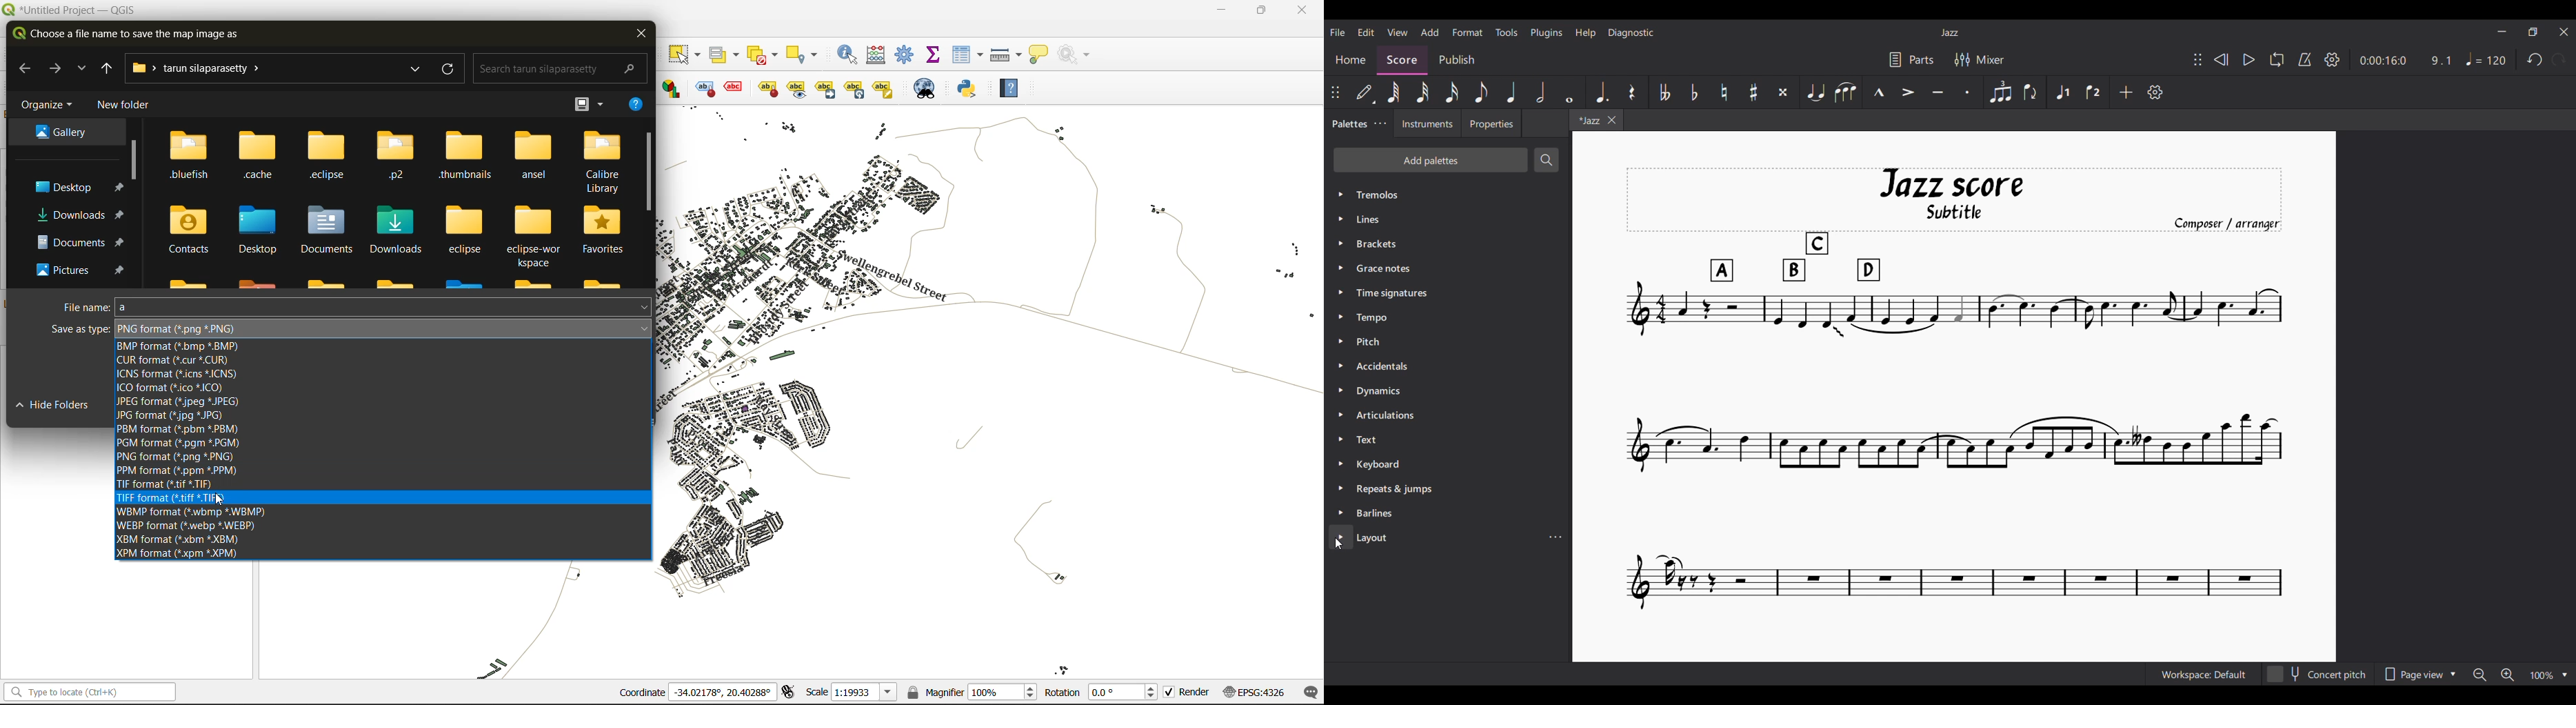 The image size is (2576, 728). Describe the element at coordinates (1308, 690) in the screenshot. I see `log messages` at that location.